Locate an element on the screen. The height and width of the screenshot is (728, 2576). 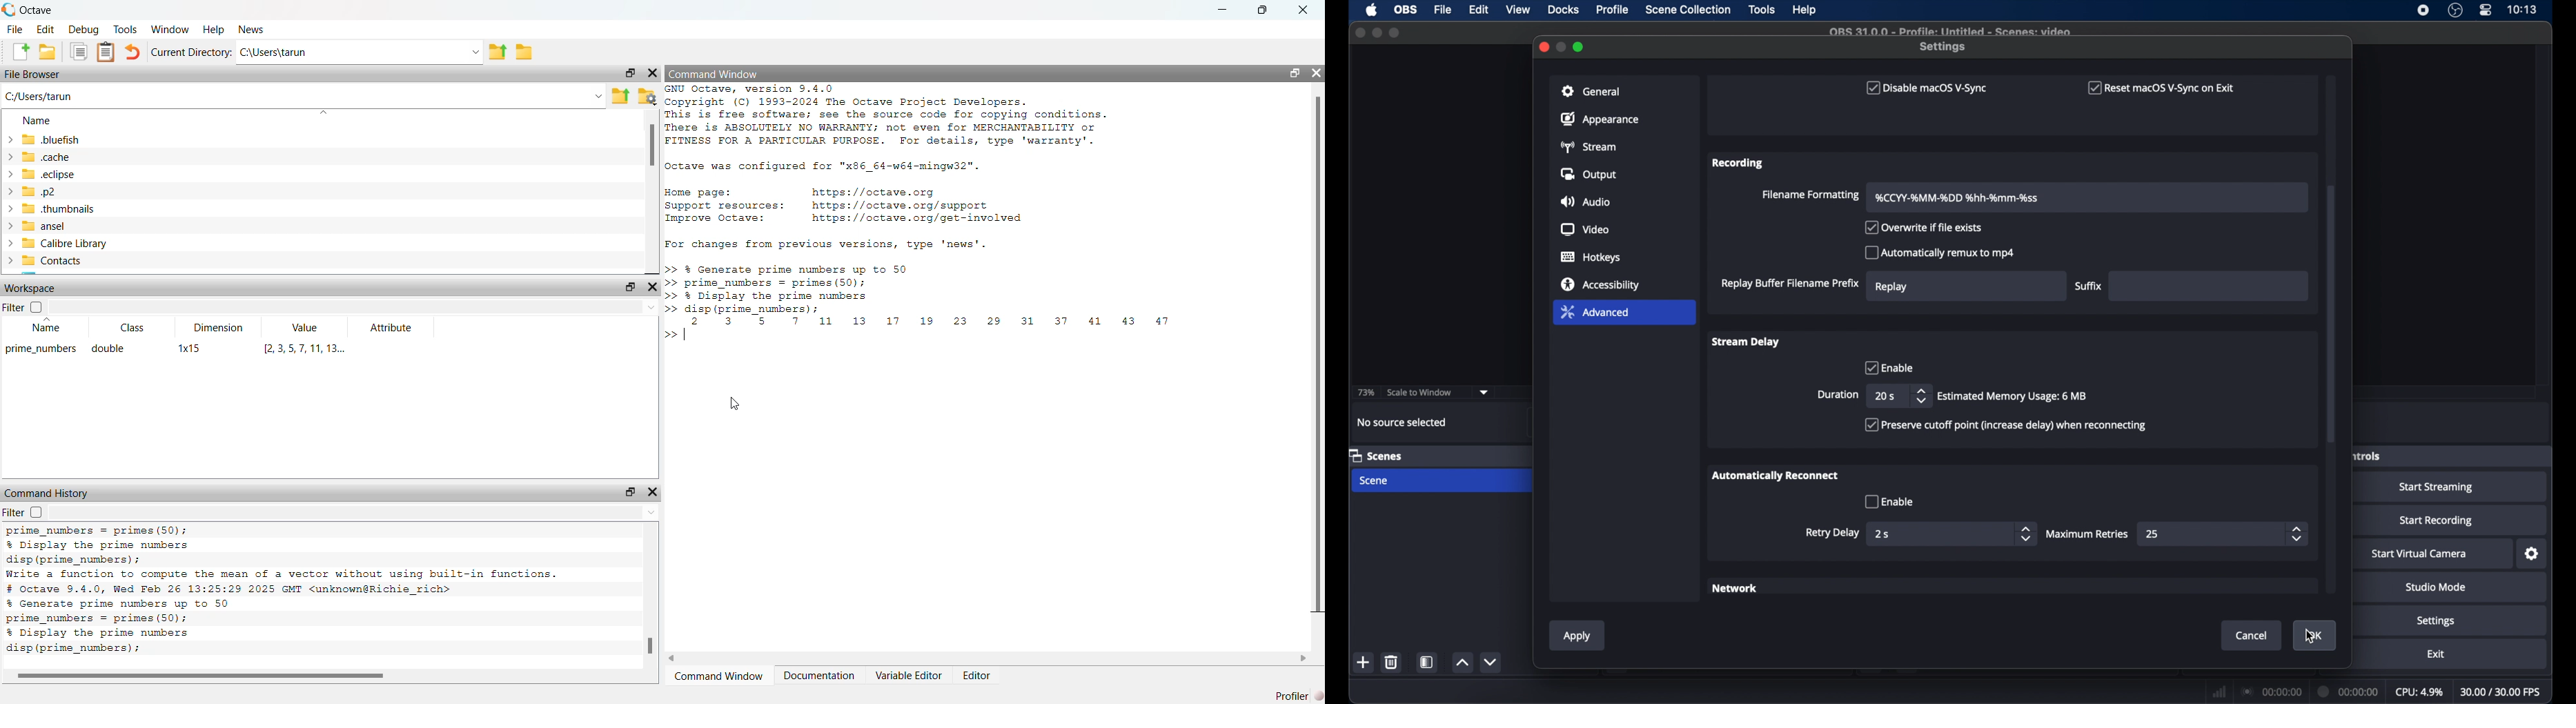
share folder is located at coordinates (621, 97).